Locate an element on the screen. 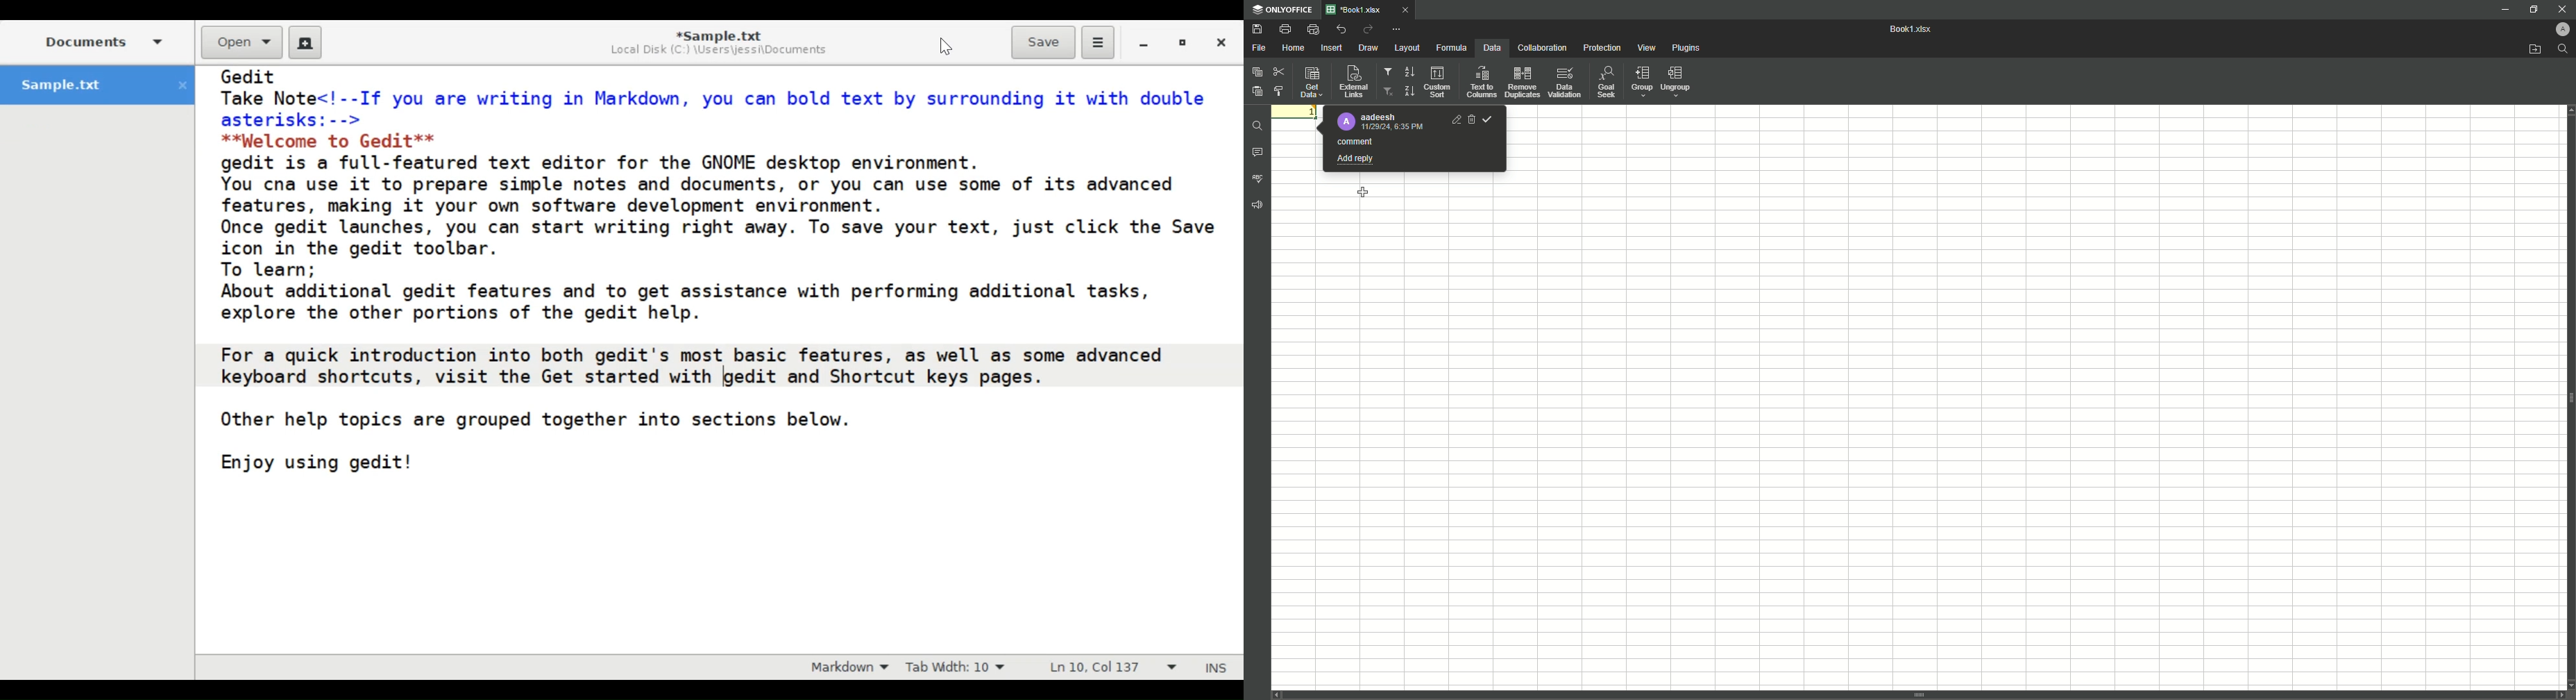 This screenshot has height=700, width=2576. Layout is located at coordinates (1407, 48).